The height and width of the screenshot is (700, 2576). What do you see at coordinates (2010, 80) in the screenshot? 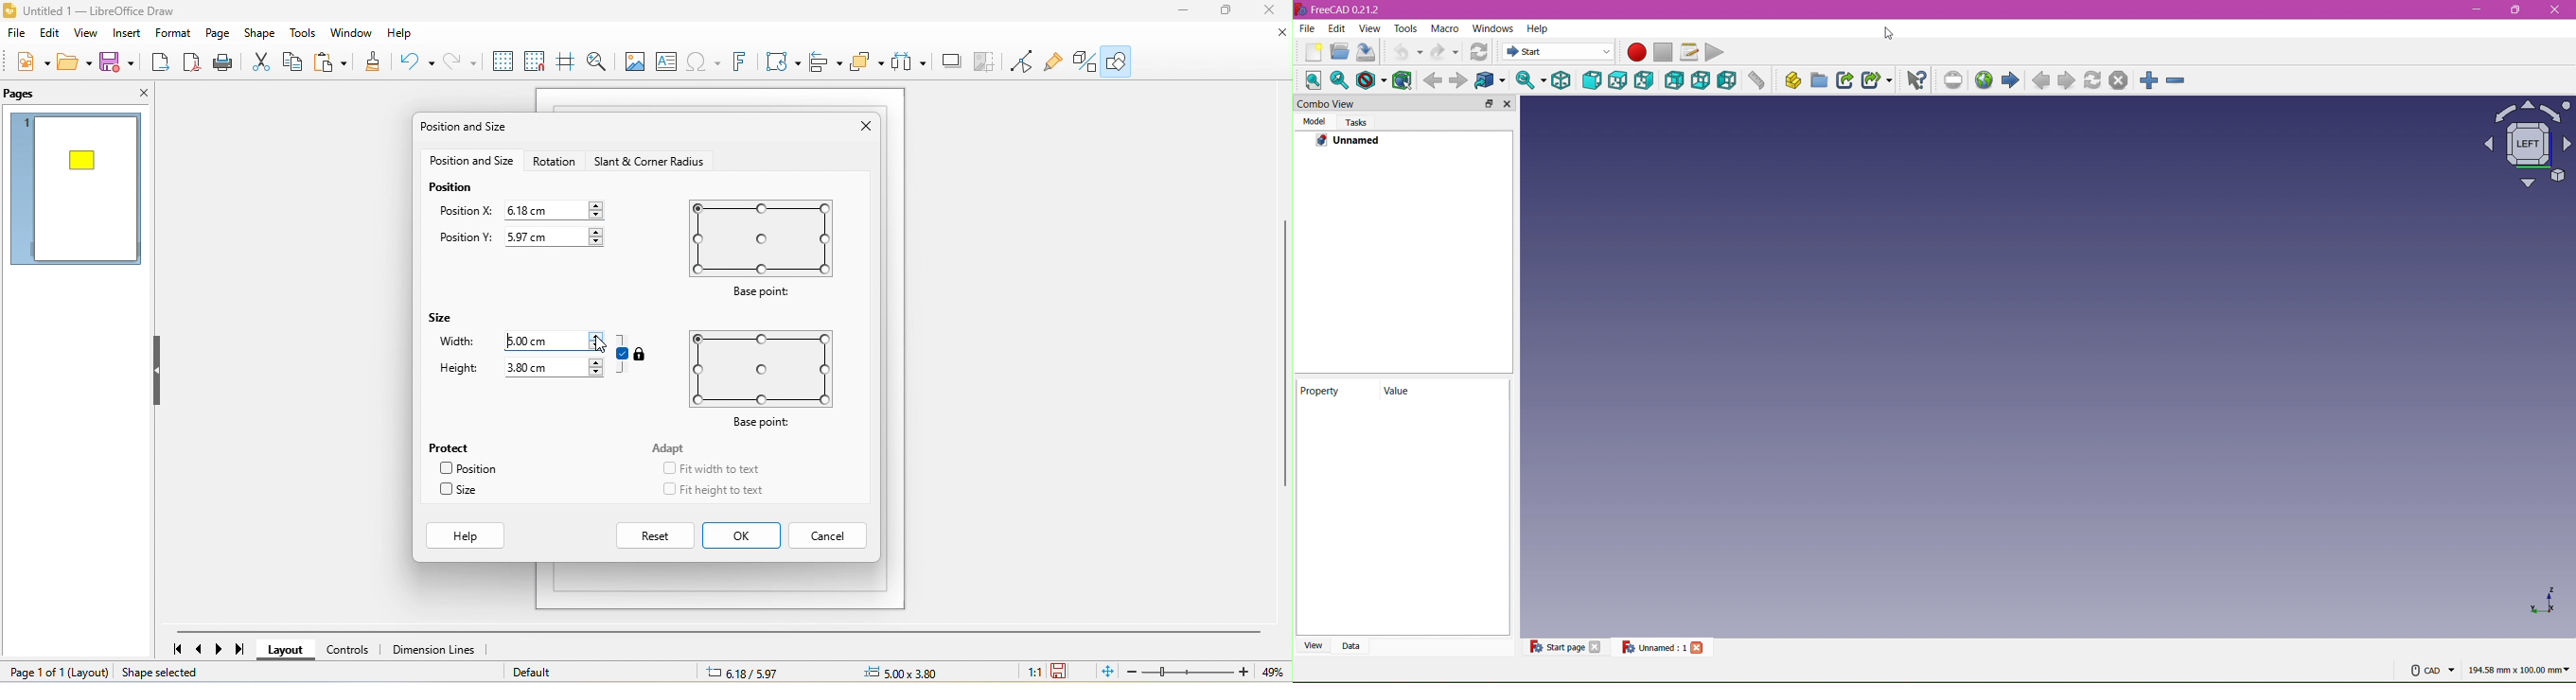
I see `Forward Navigation` at bounding box center [2010, 80].